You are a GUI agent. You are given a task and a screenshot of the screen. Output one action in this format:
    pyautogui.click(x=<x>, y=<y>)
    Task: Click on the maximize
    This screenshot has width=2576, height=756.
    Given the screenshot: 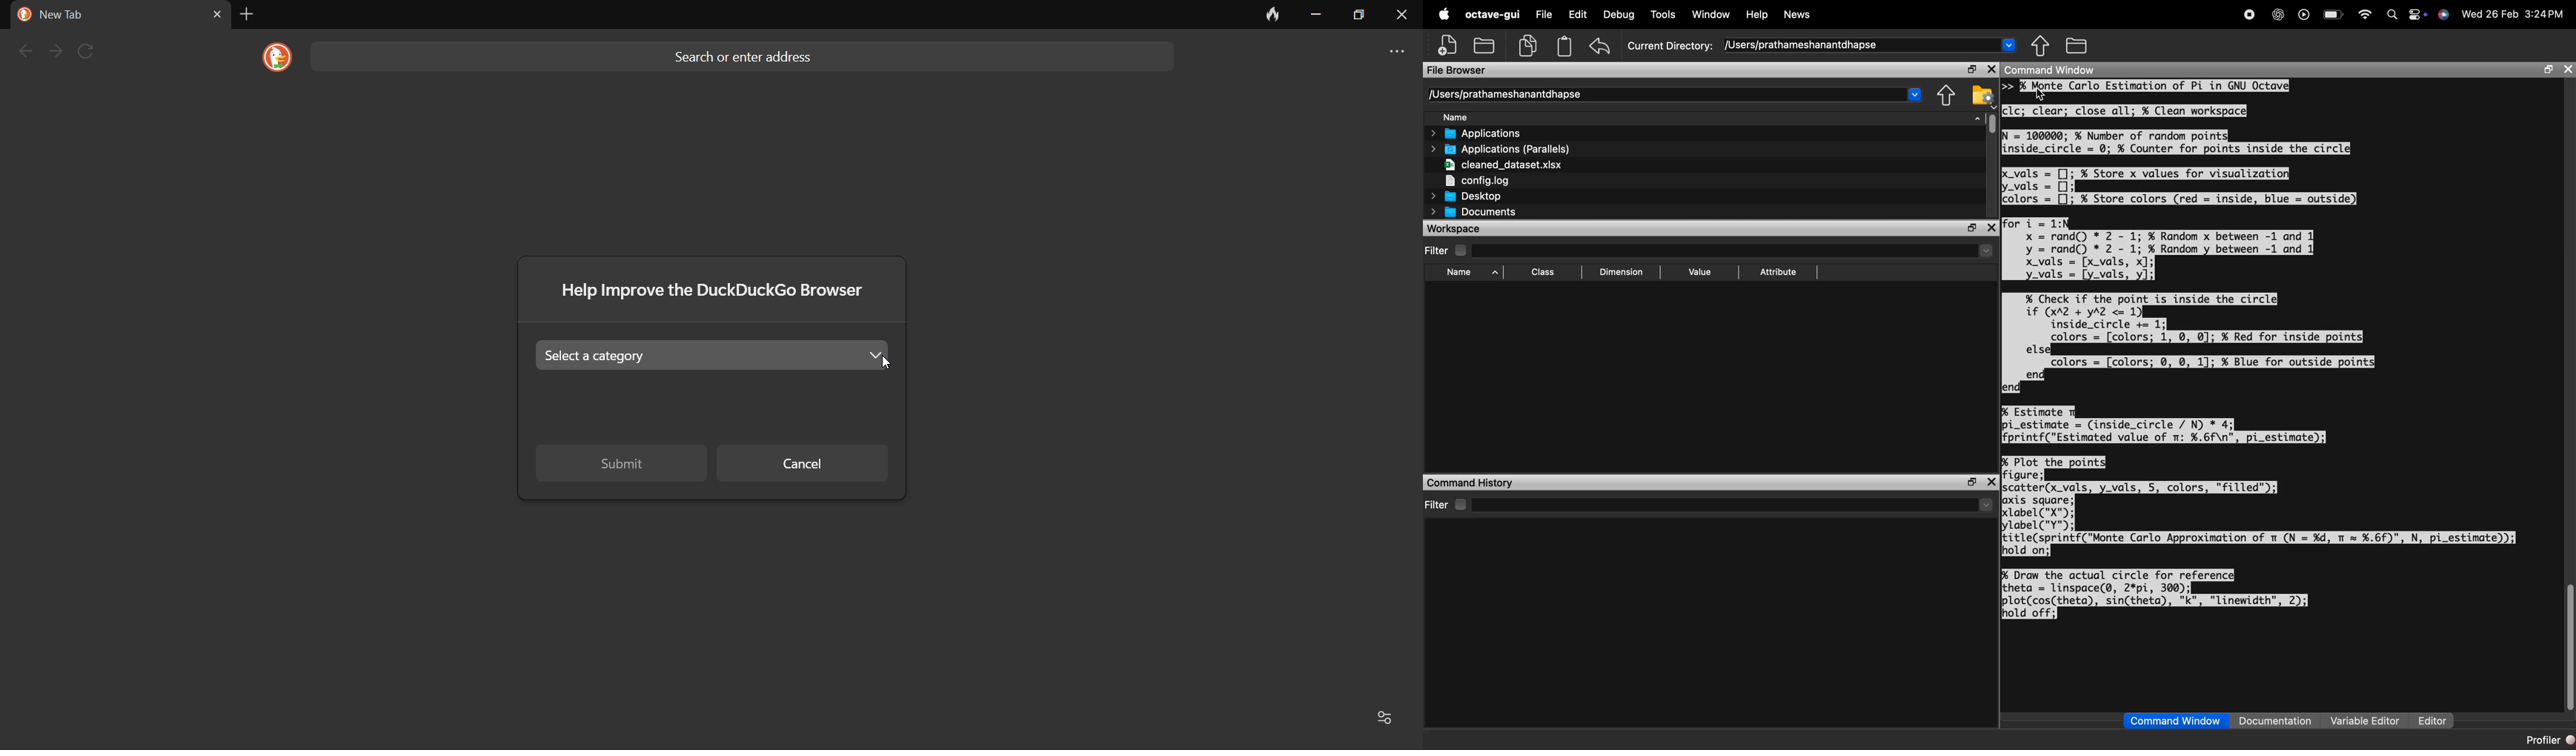 What is the action you would take?
    pyautogui.click(x=1356, y=15)
    